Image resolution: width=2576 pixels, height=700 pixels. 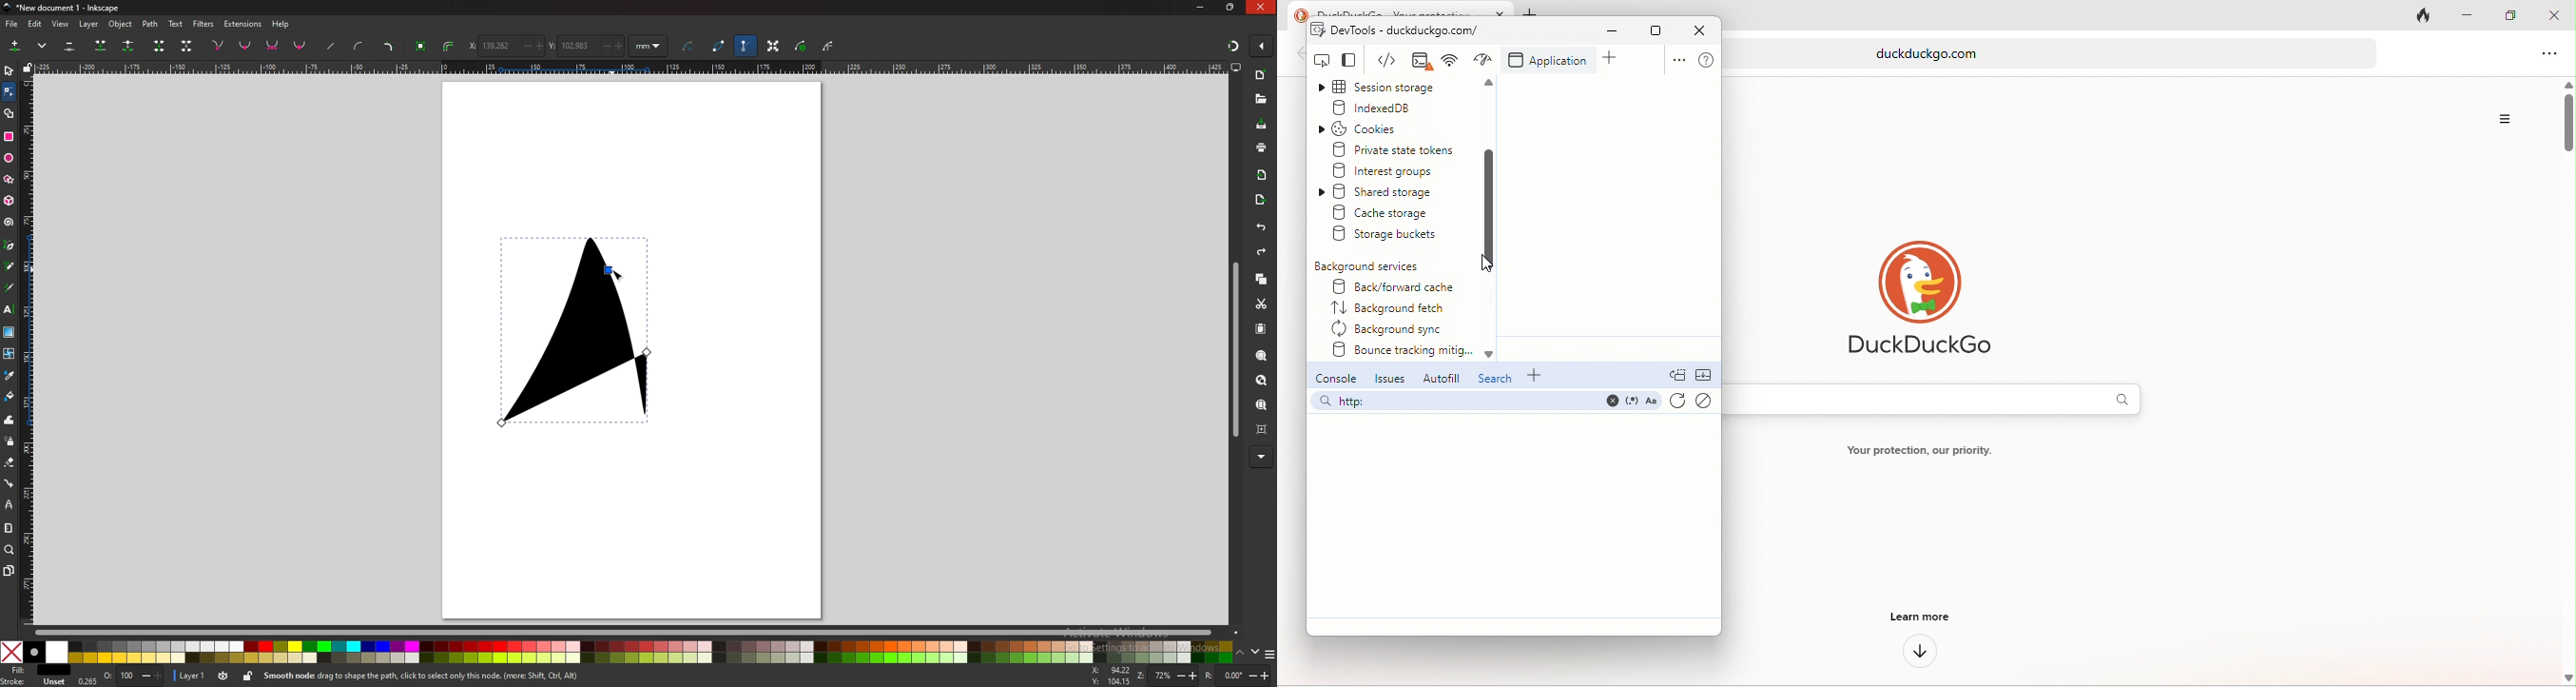 What do you see at coordinates (1261, 329) in the screenshot?
I see `paste` at bounding box center [1261, 329].